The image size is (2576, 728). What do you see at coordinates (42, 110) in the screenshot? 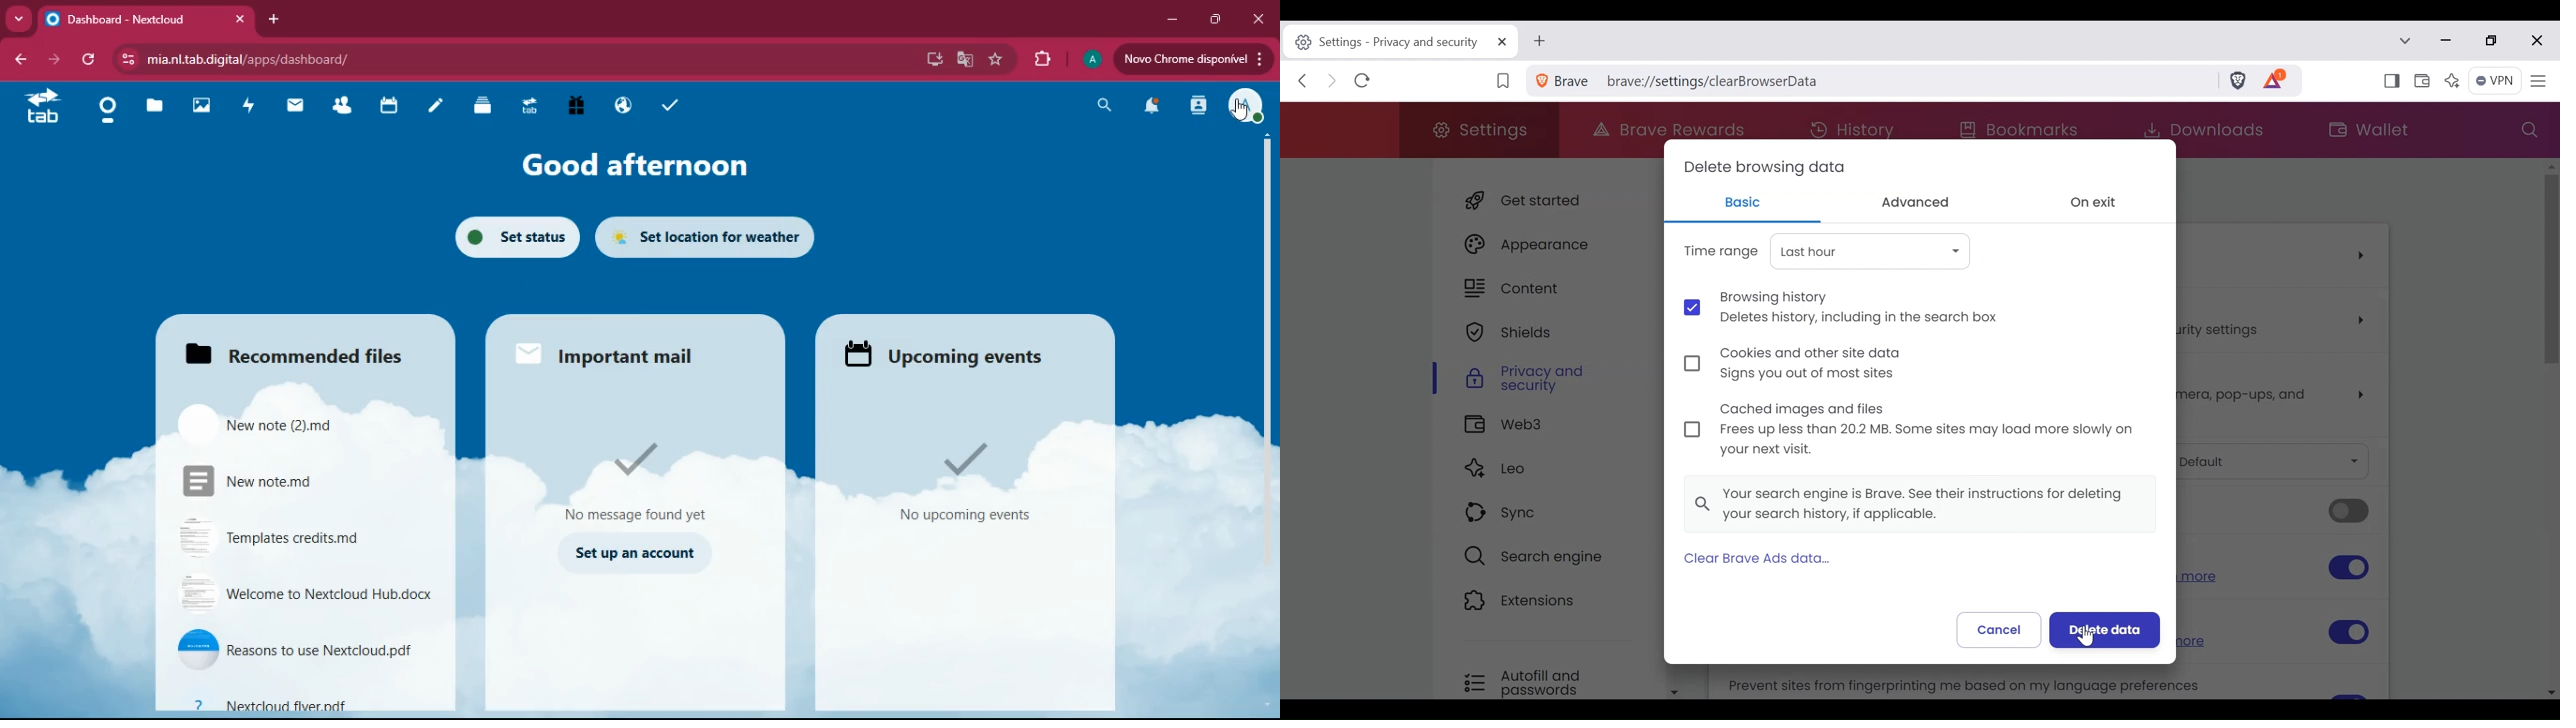
I see `tab` at bounding box center [42, 110].